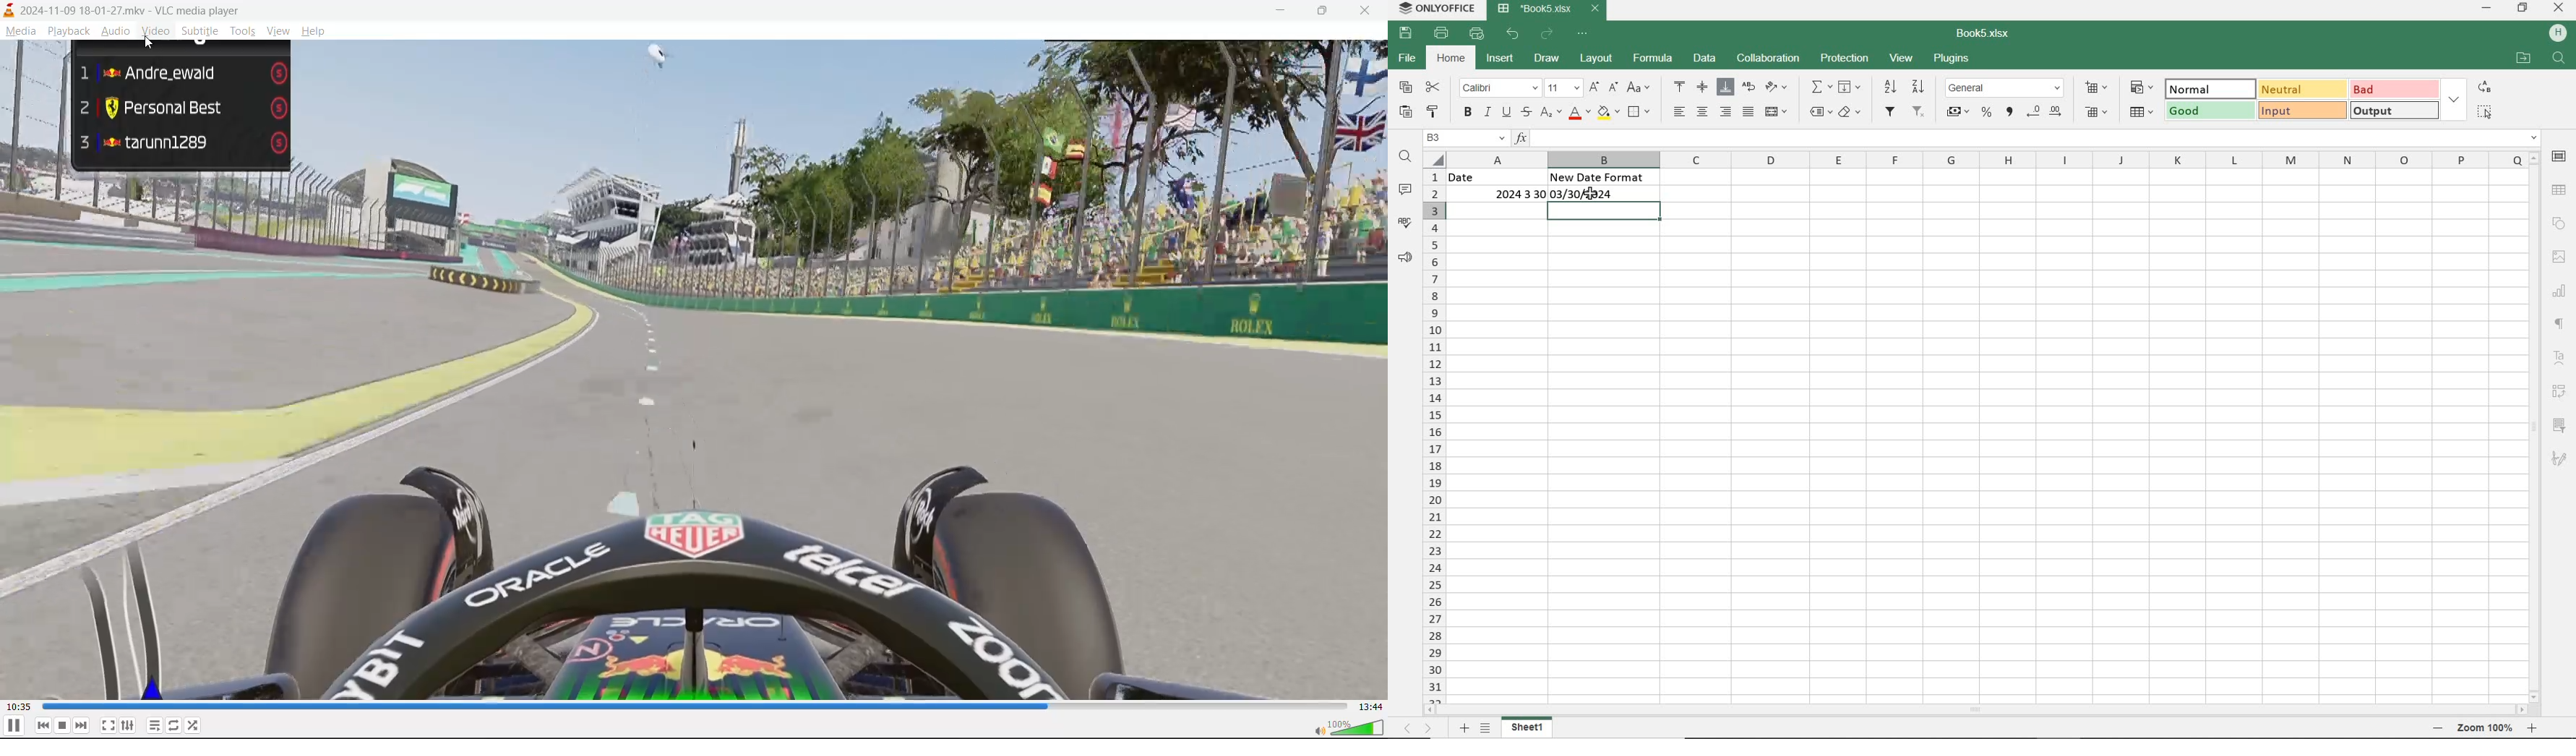 The width and height of the screenshot is (2576, 756). Describe the element at coordinates (1703, 113) in the screenshot. I see `ALIGN CENTER` at that location.